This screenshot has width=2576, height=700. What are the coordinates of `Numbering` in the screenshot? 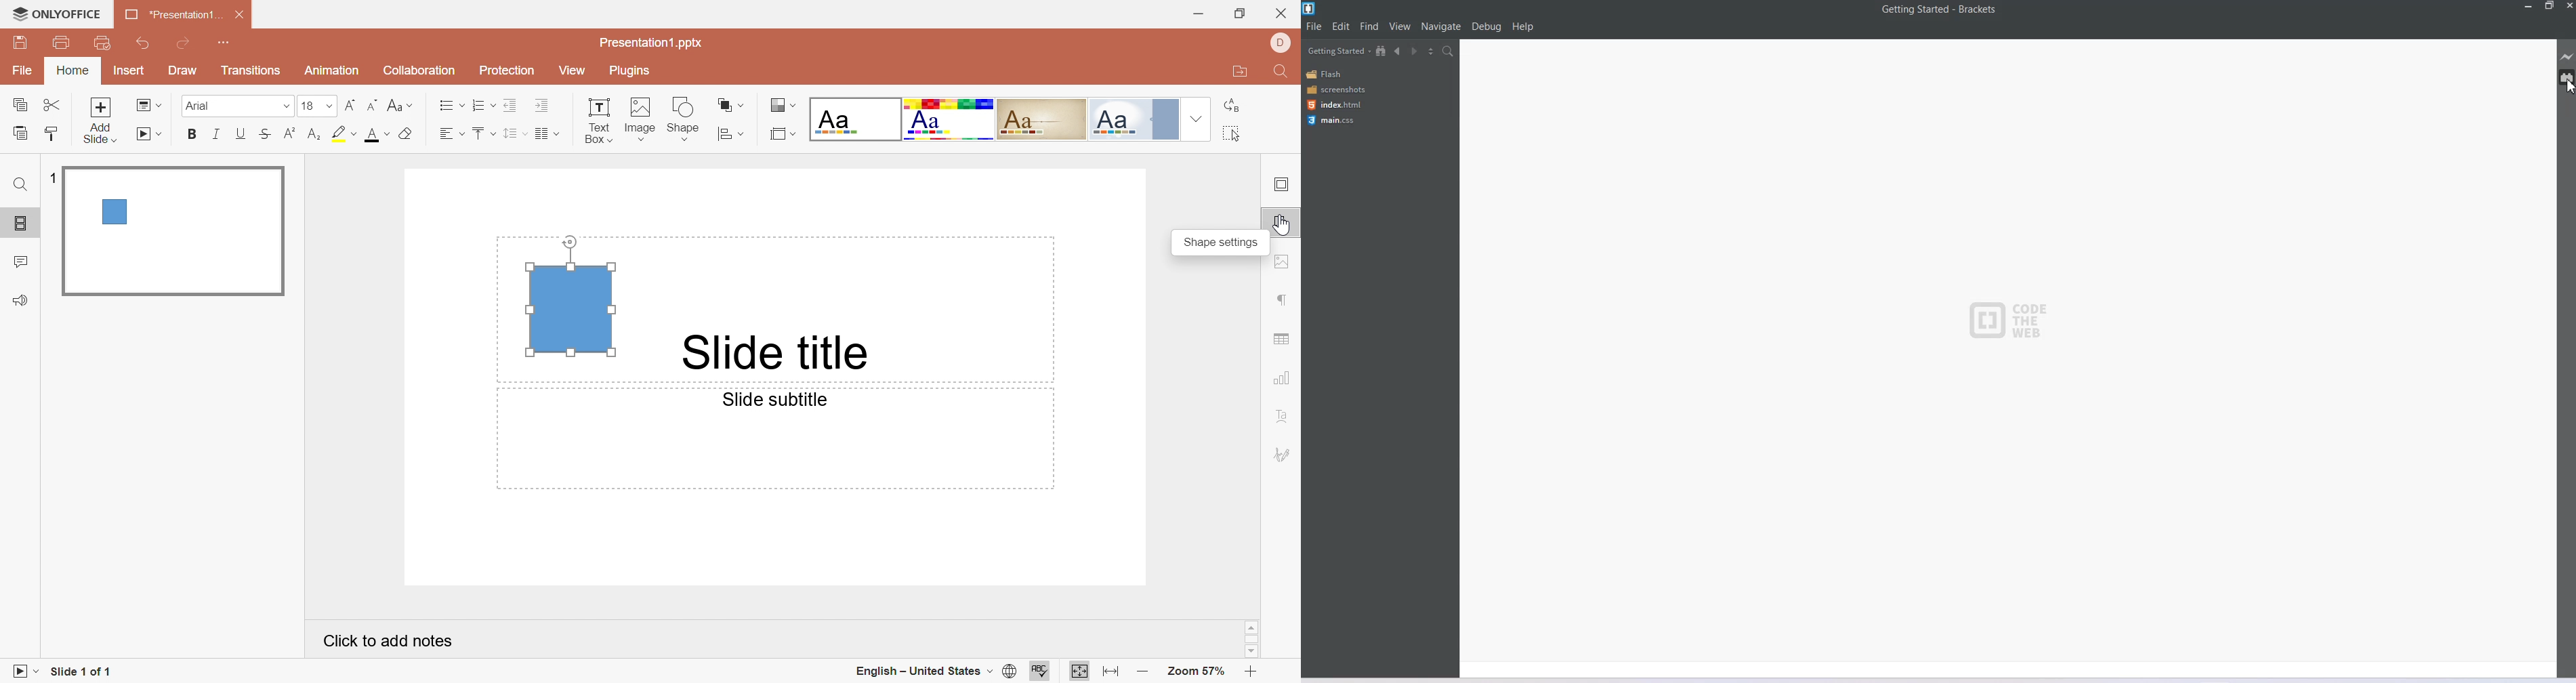 It's located at (486, 108).